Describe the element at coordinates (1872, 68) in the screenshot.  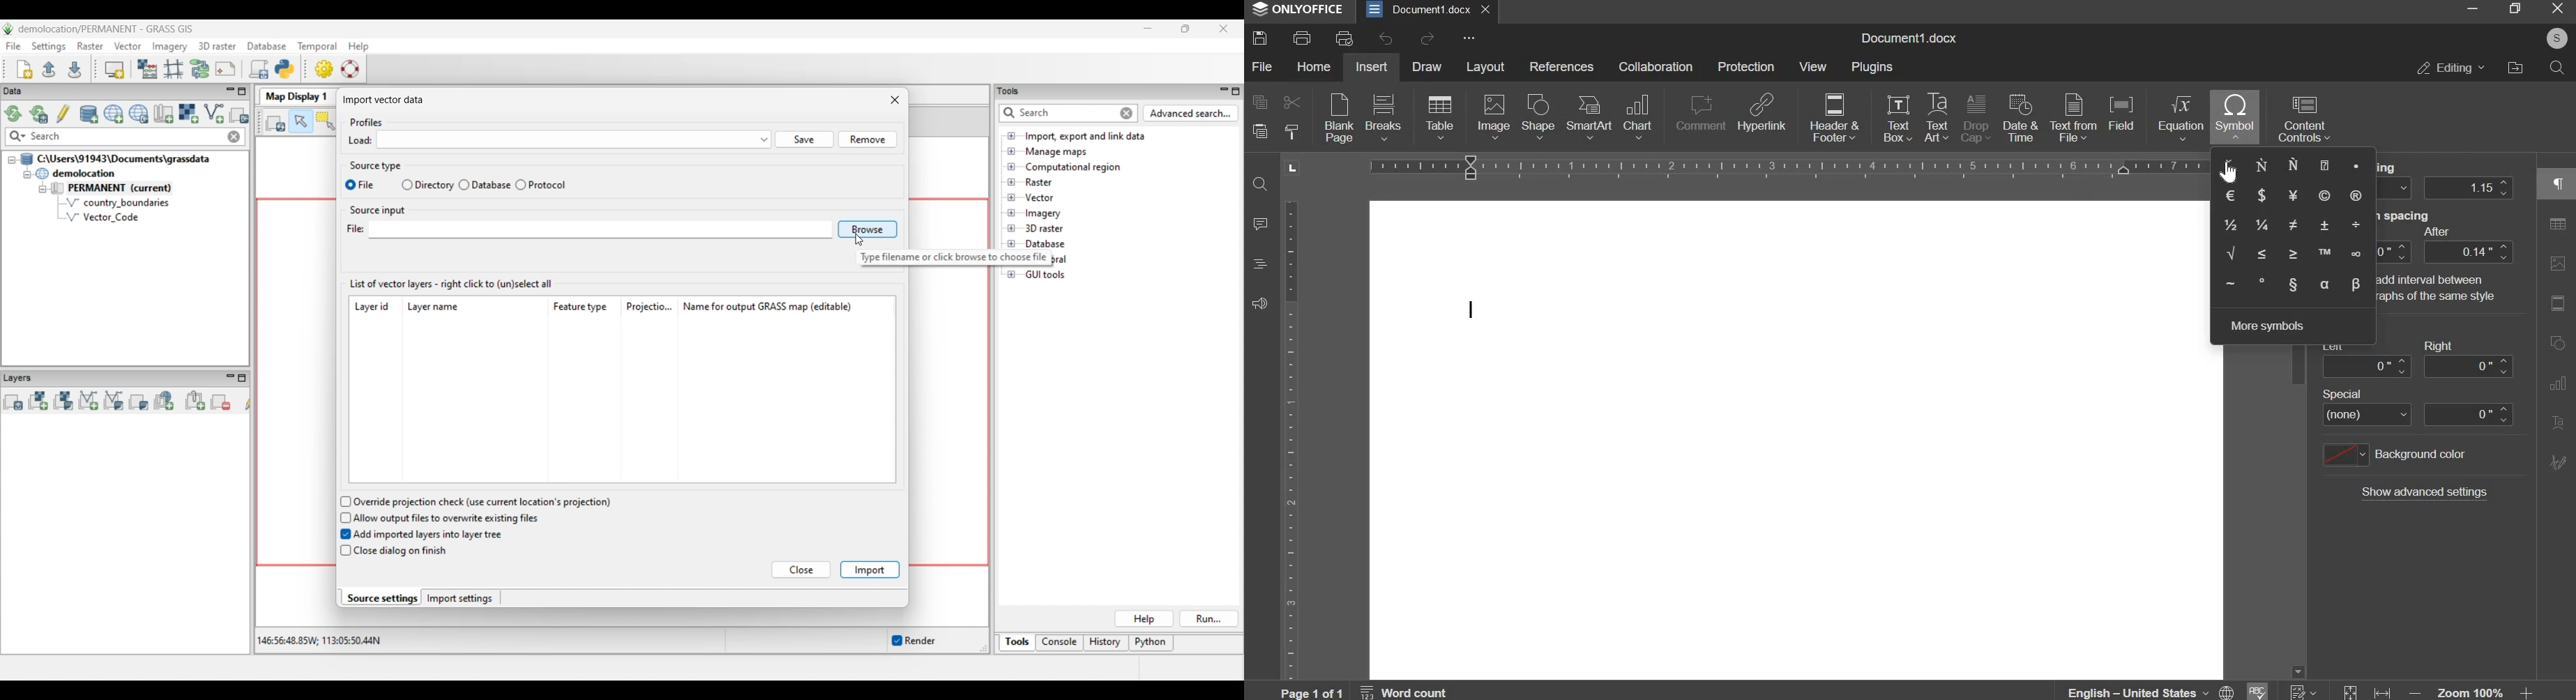
I see `plugins` at that location.